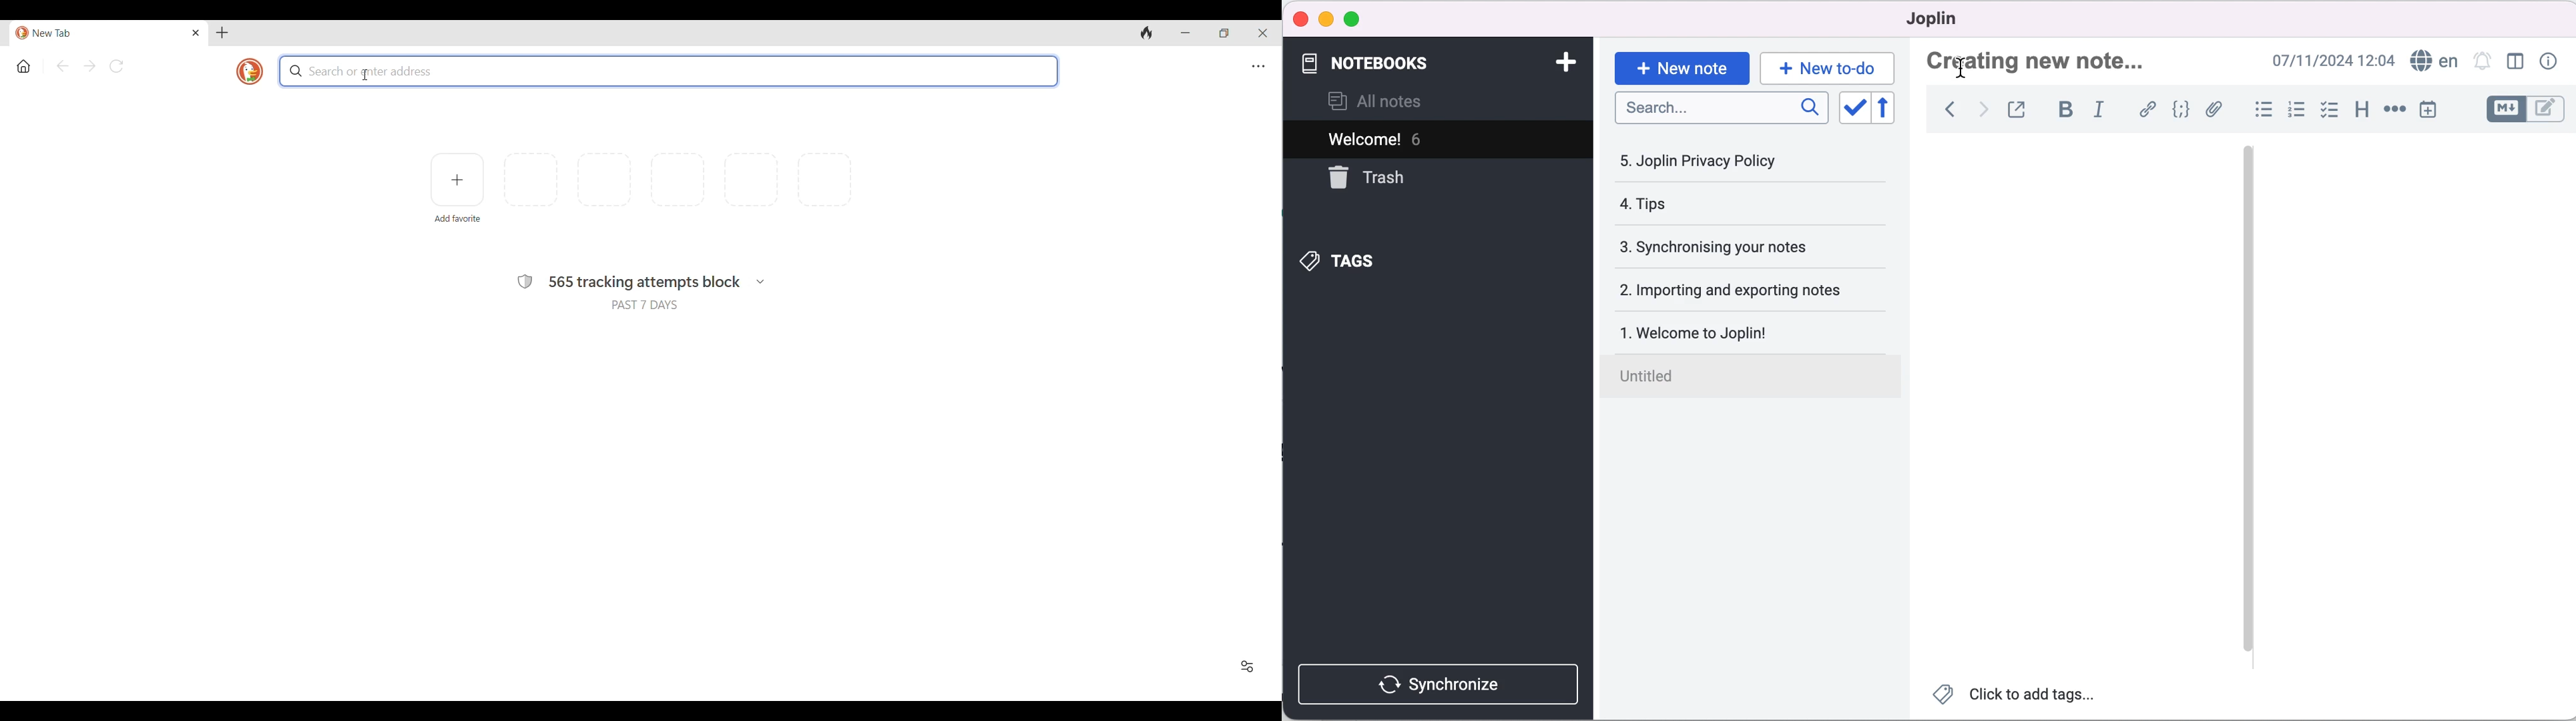  What do you see at coordinates (2215, 111) in the screenshot?
I see `attach file` at bounding box center [2215, 111].